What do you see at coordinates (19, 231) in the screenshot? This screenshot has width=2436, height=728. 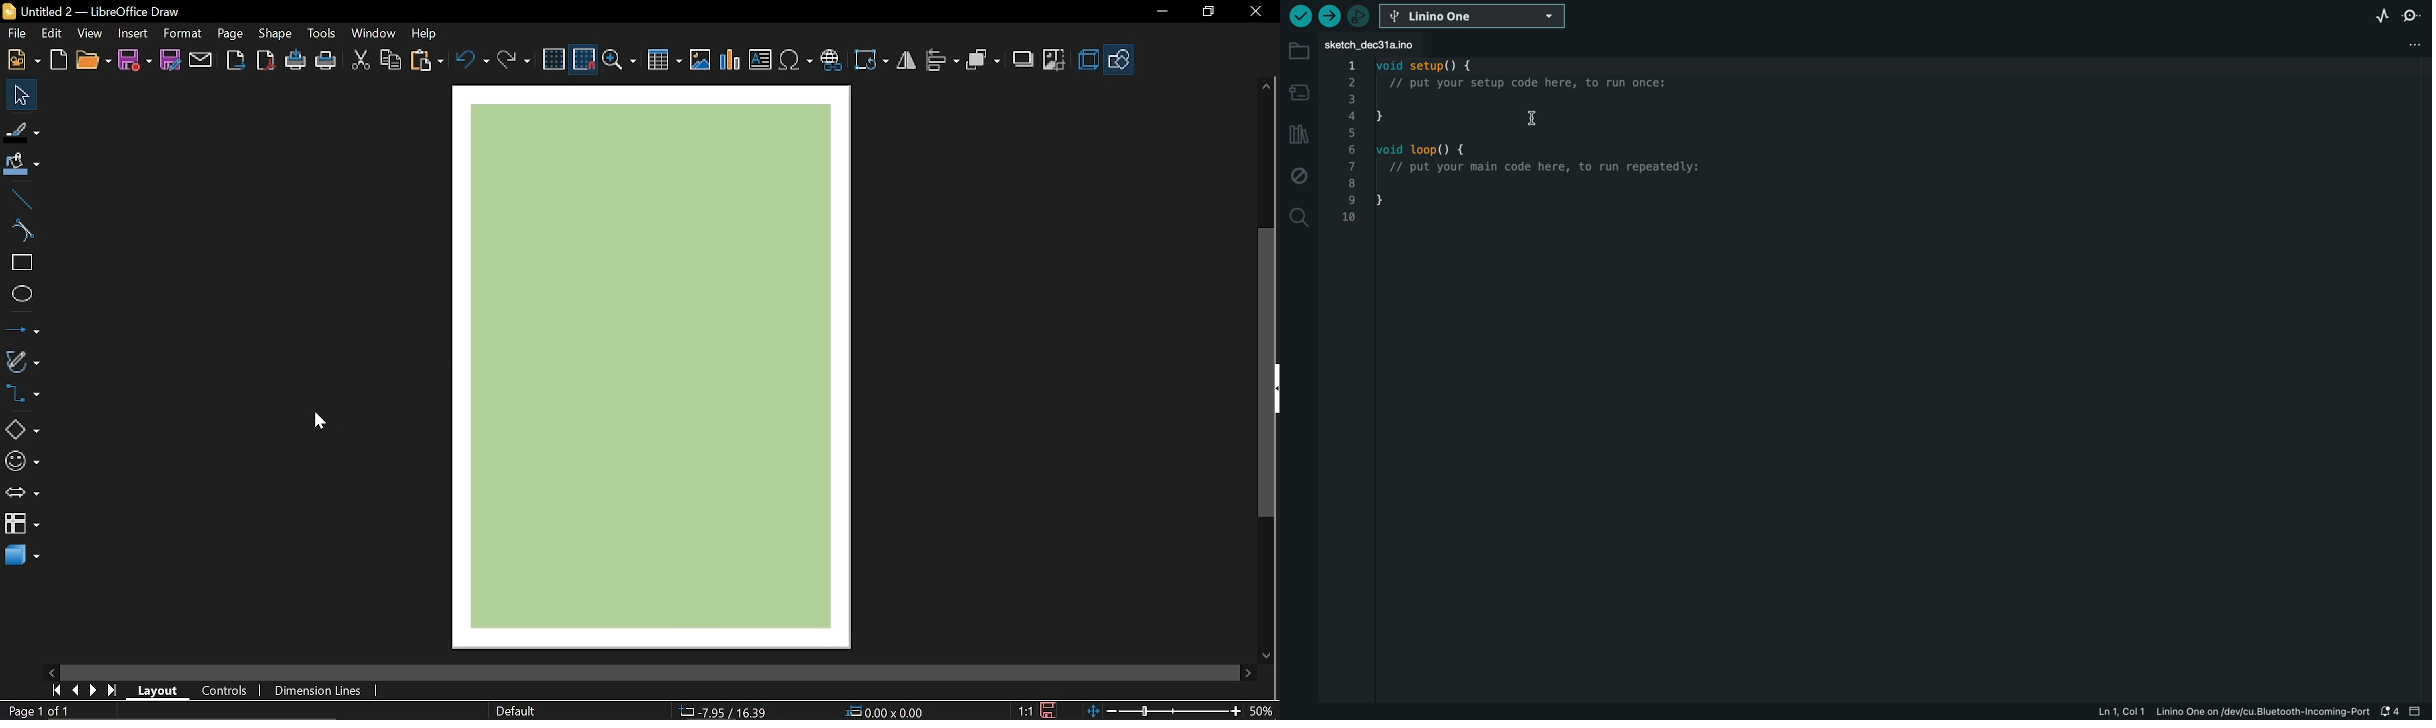 I see `Curve` at bounding box center [19, 231].